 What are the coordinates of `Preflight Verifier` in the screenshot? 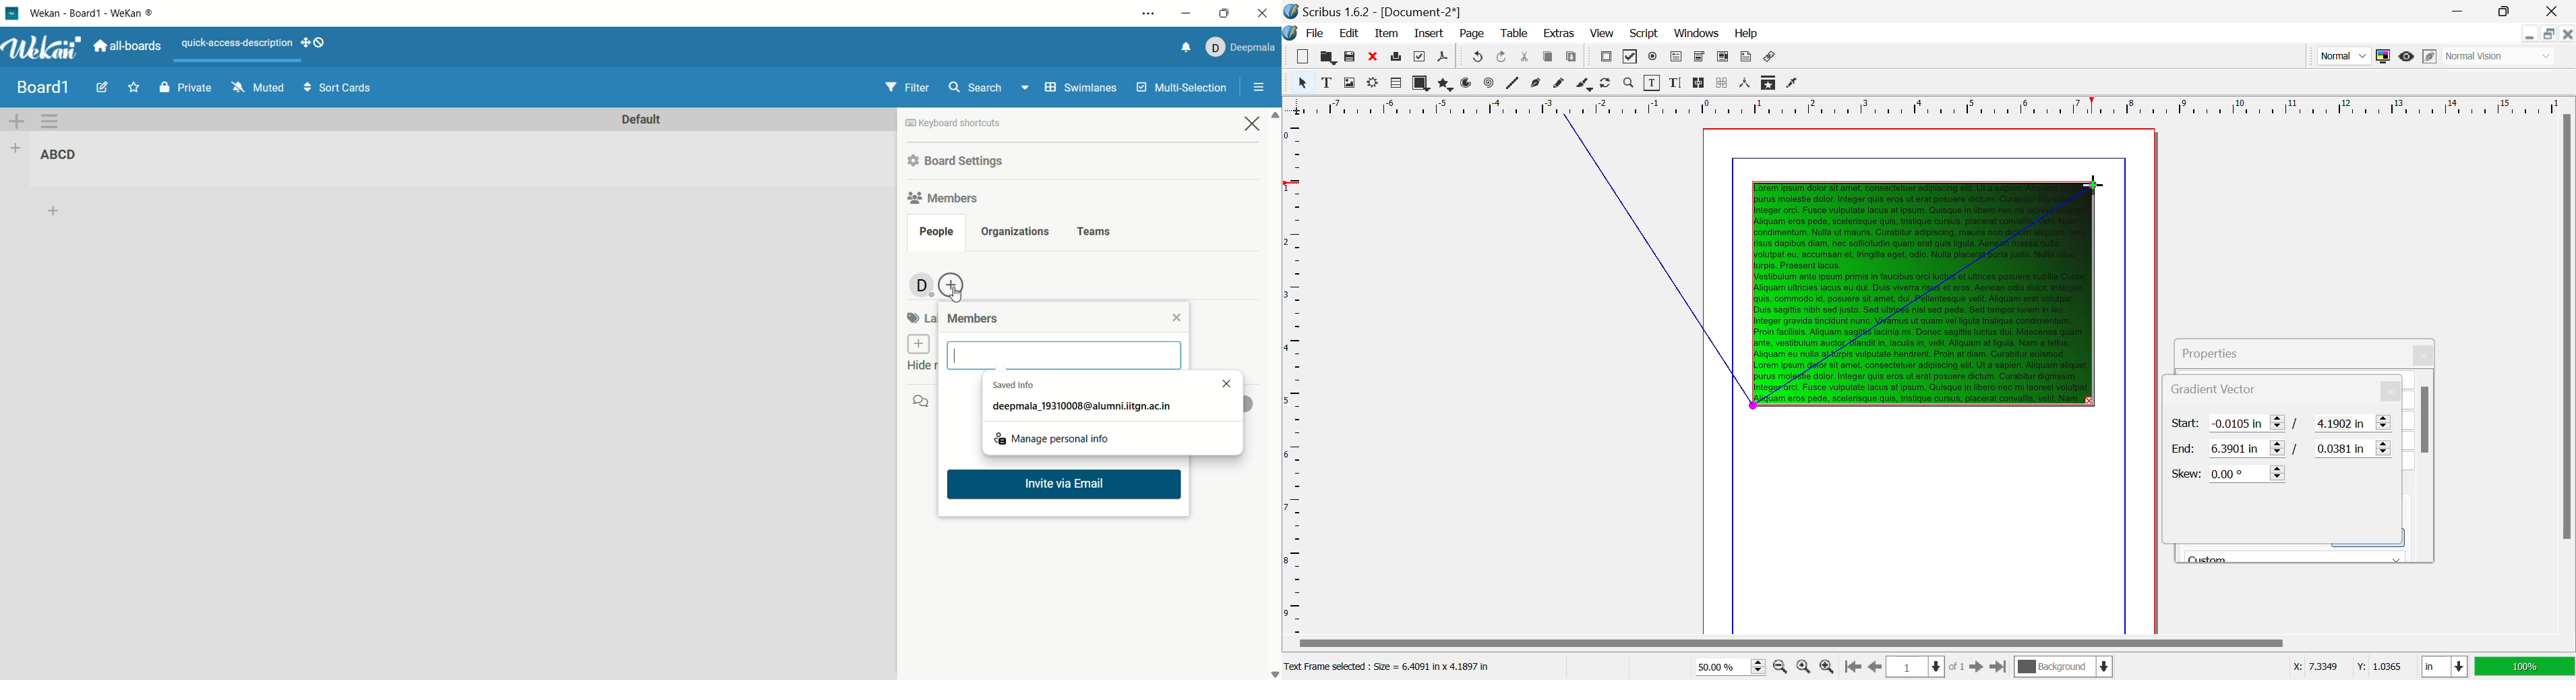 It's located at (1420, 57).